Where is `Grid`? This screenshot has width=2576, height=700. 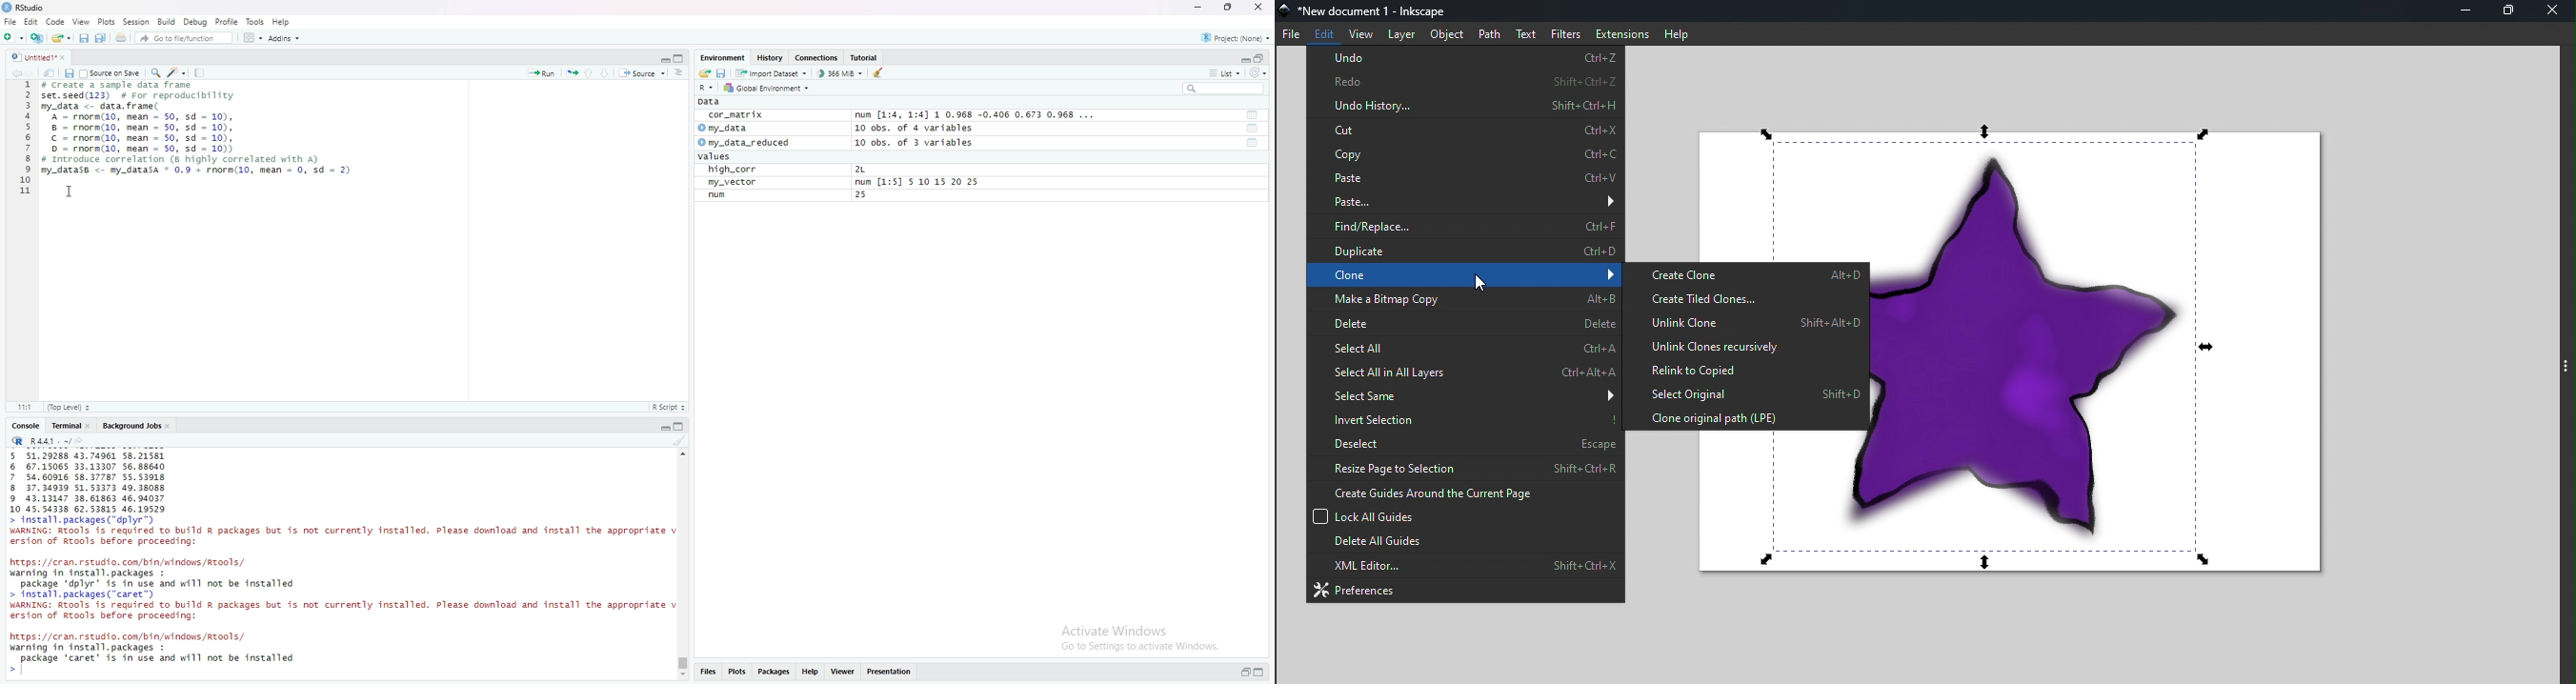 Grid is located at coordinates (254, 39).